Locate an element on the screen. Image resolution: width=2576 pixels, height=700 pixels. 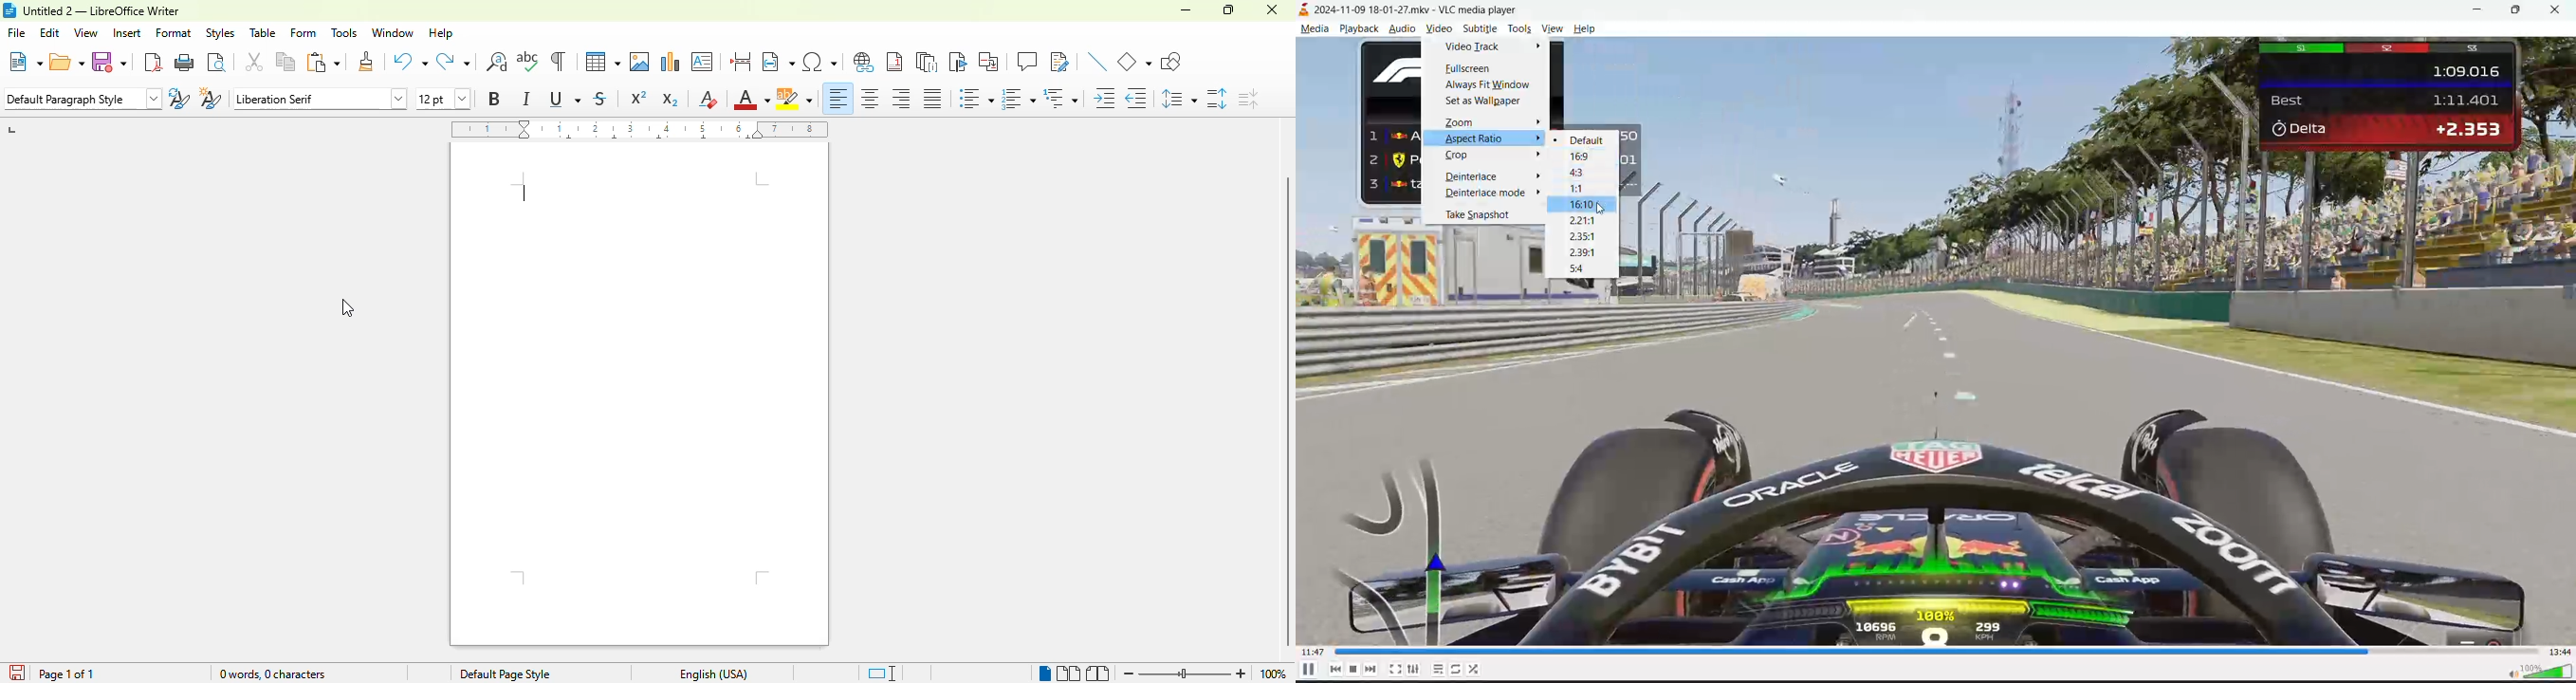
volume is located at coordinates (2533, 671).